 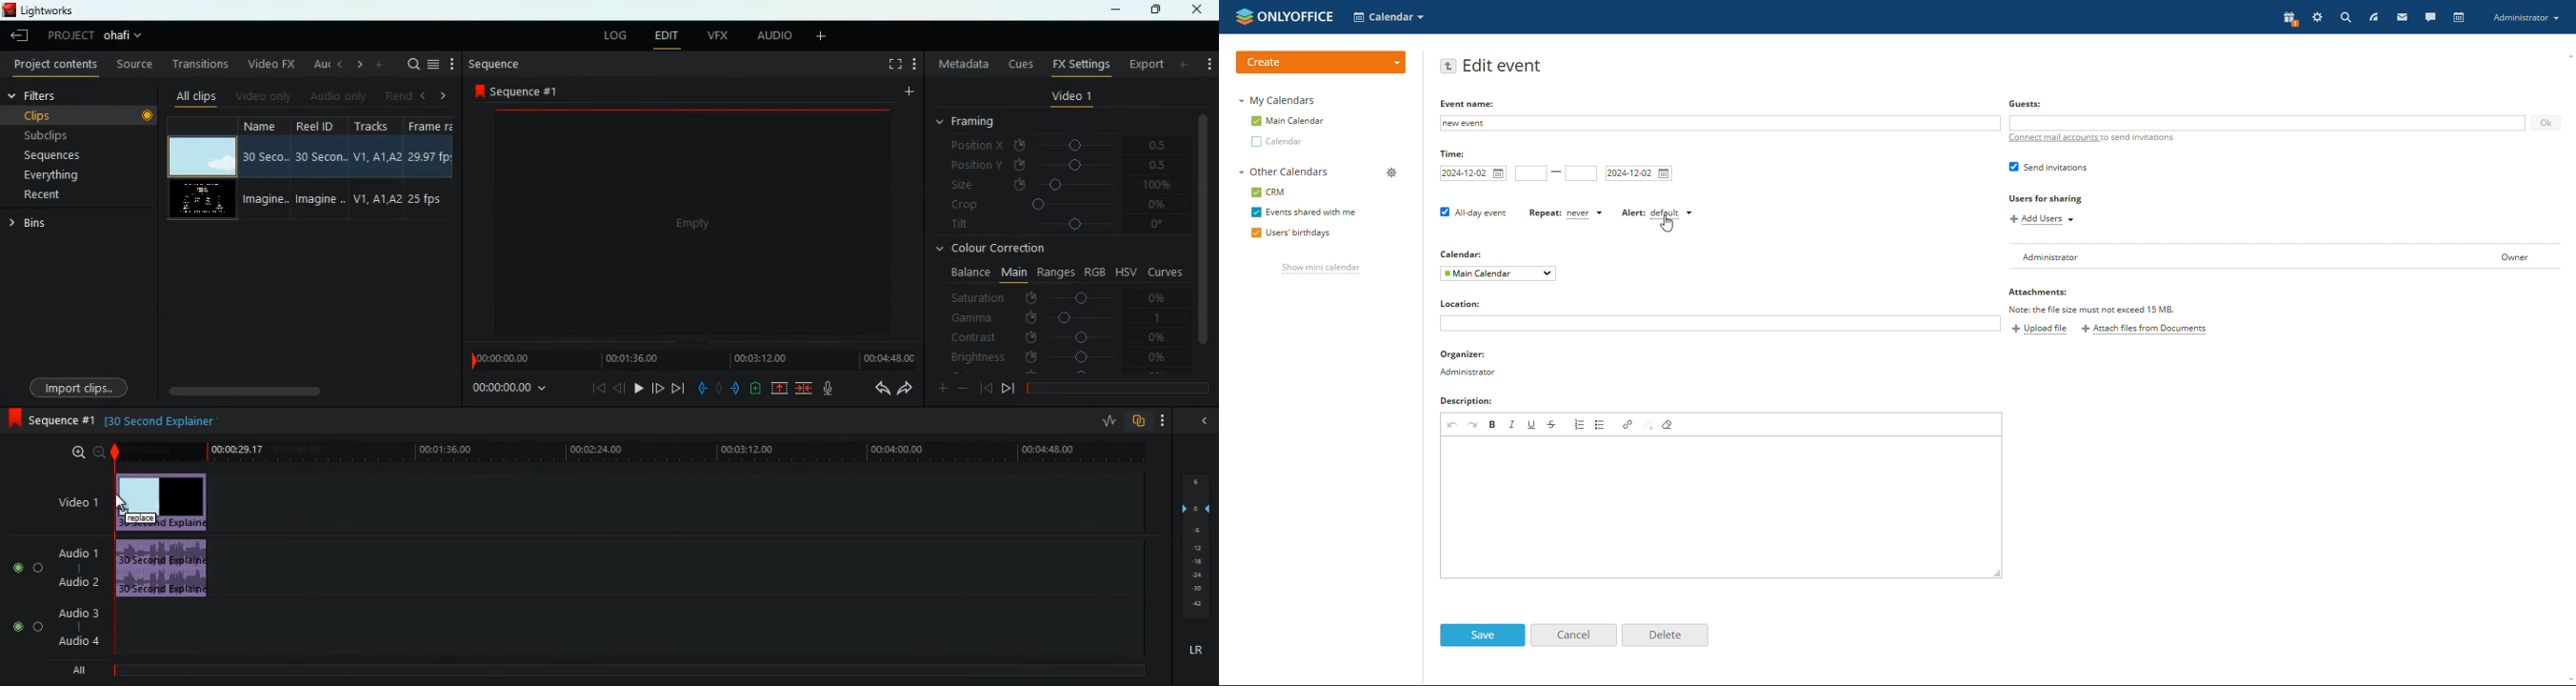 I want to click on Lightworks logo, so click(x=10, y=10).